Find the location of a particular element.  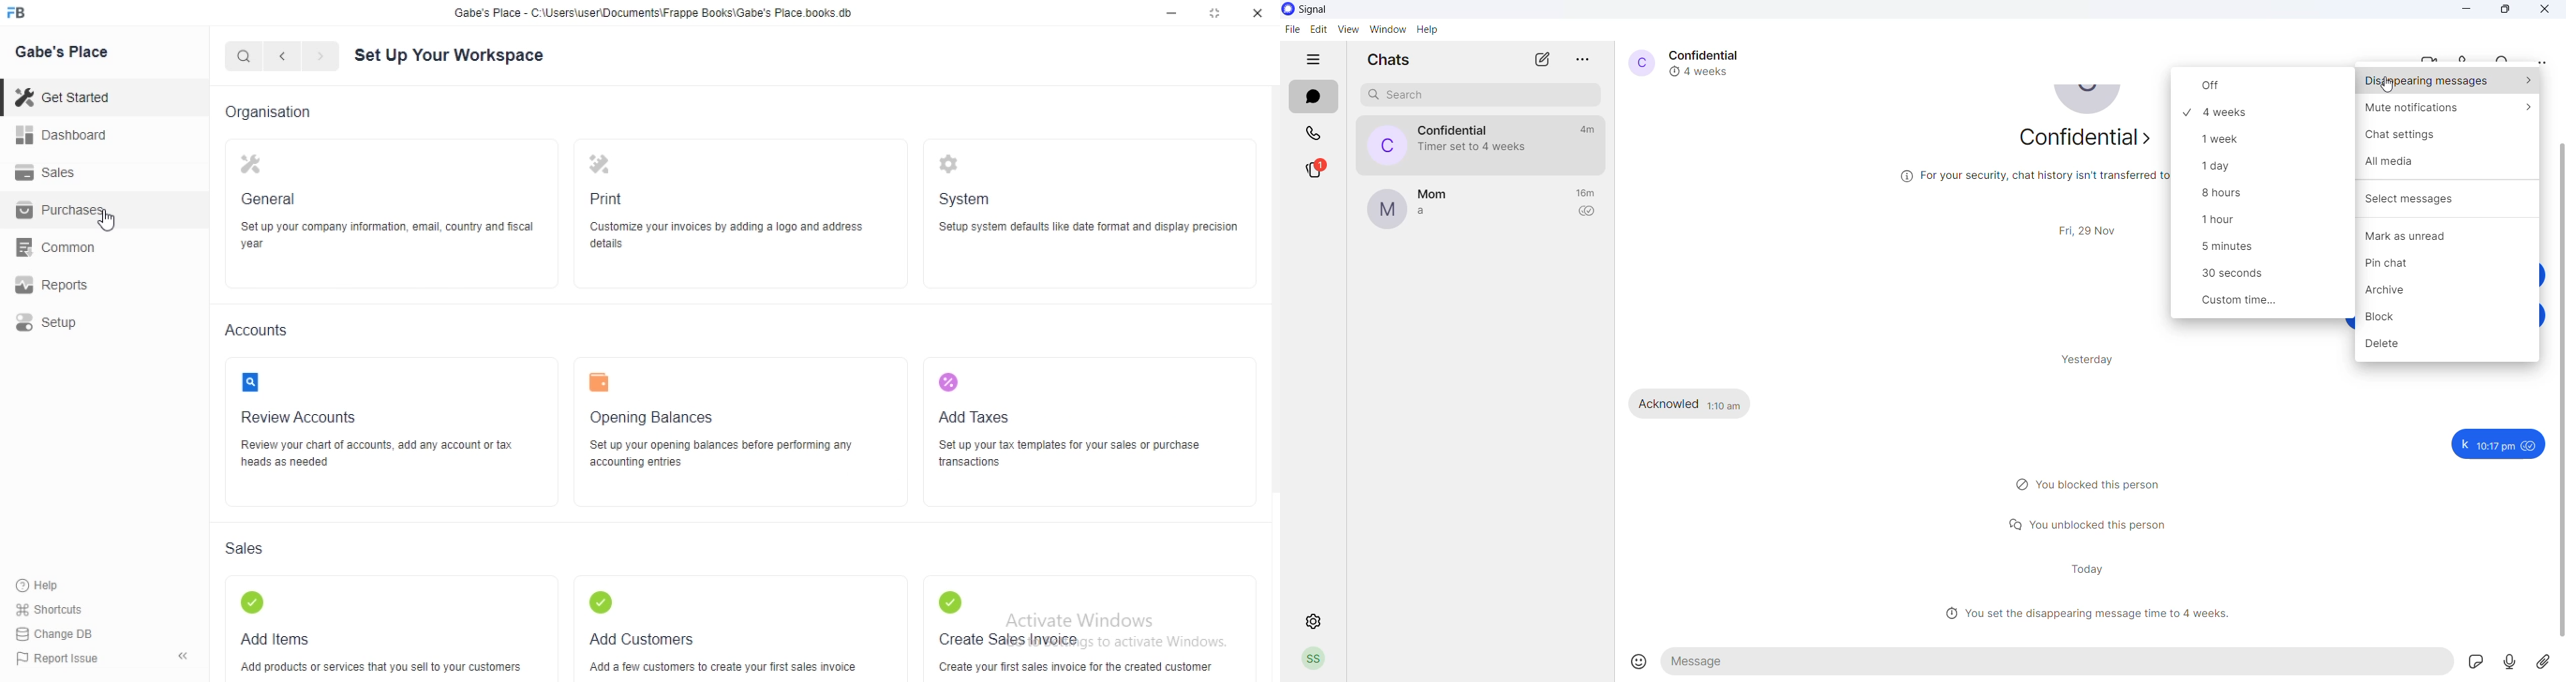

Add Customers Add a few customers to create your first sales invoice is located at coordinates (723, 652).